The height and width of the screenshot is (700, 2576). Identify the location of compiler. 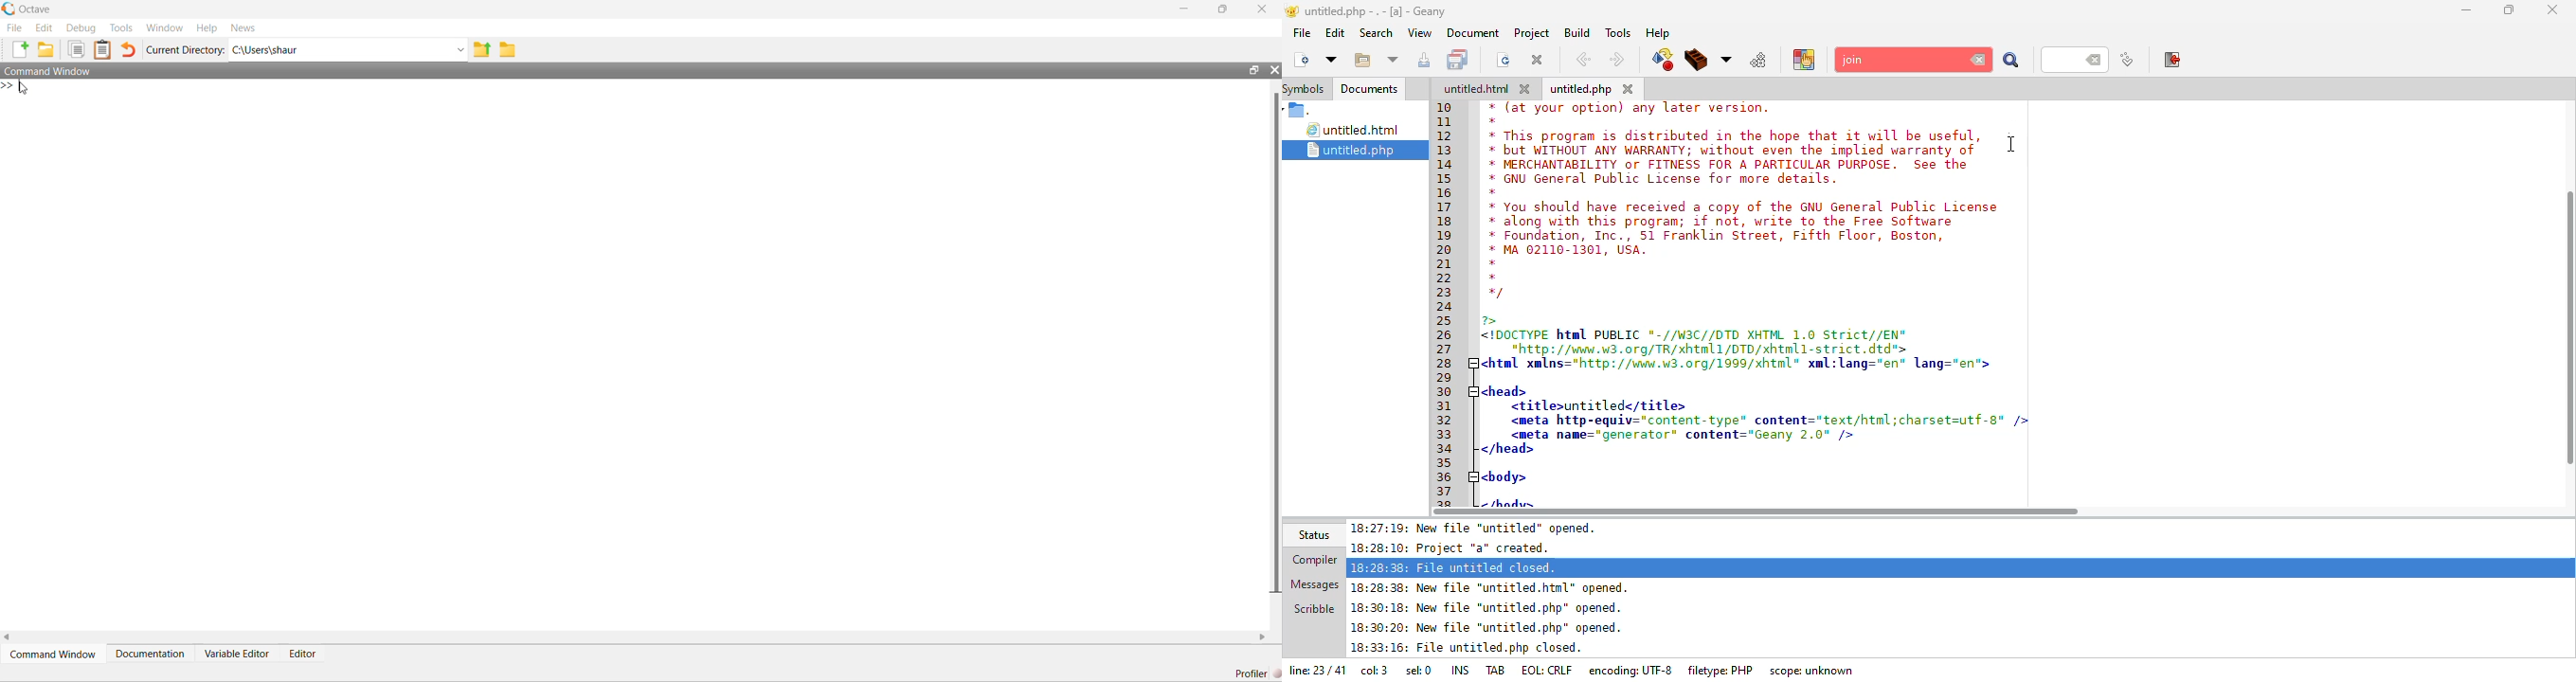
(1310, 561).